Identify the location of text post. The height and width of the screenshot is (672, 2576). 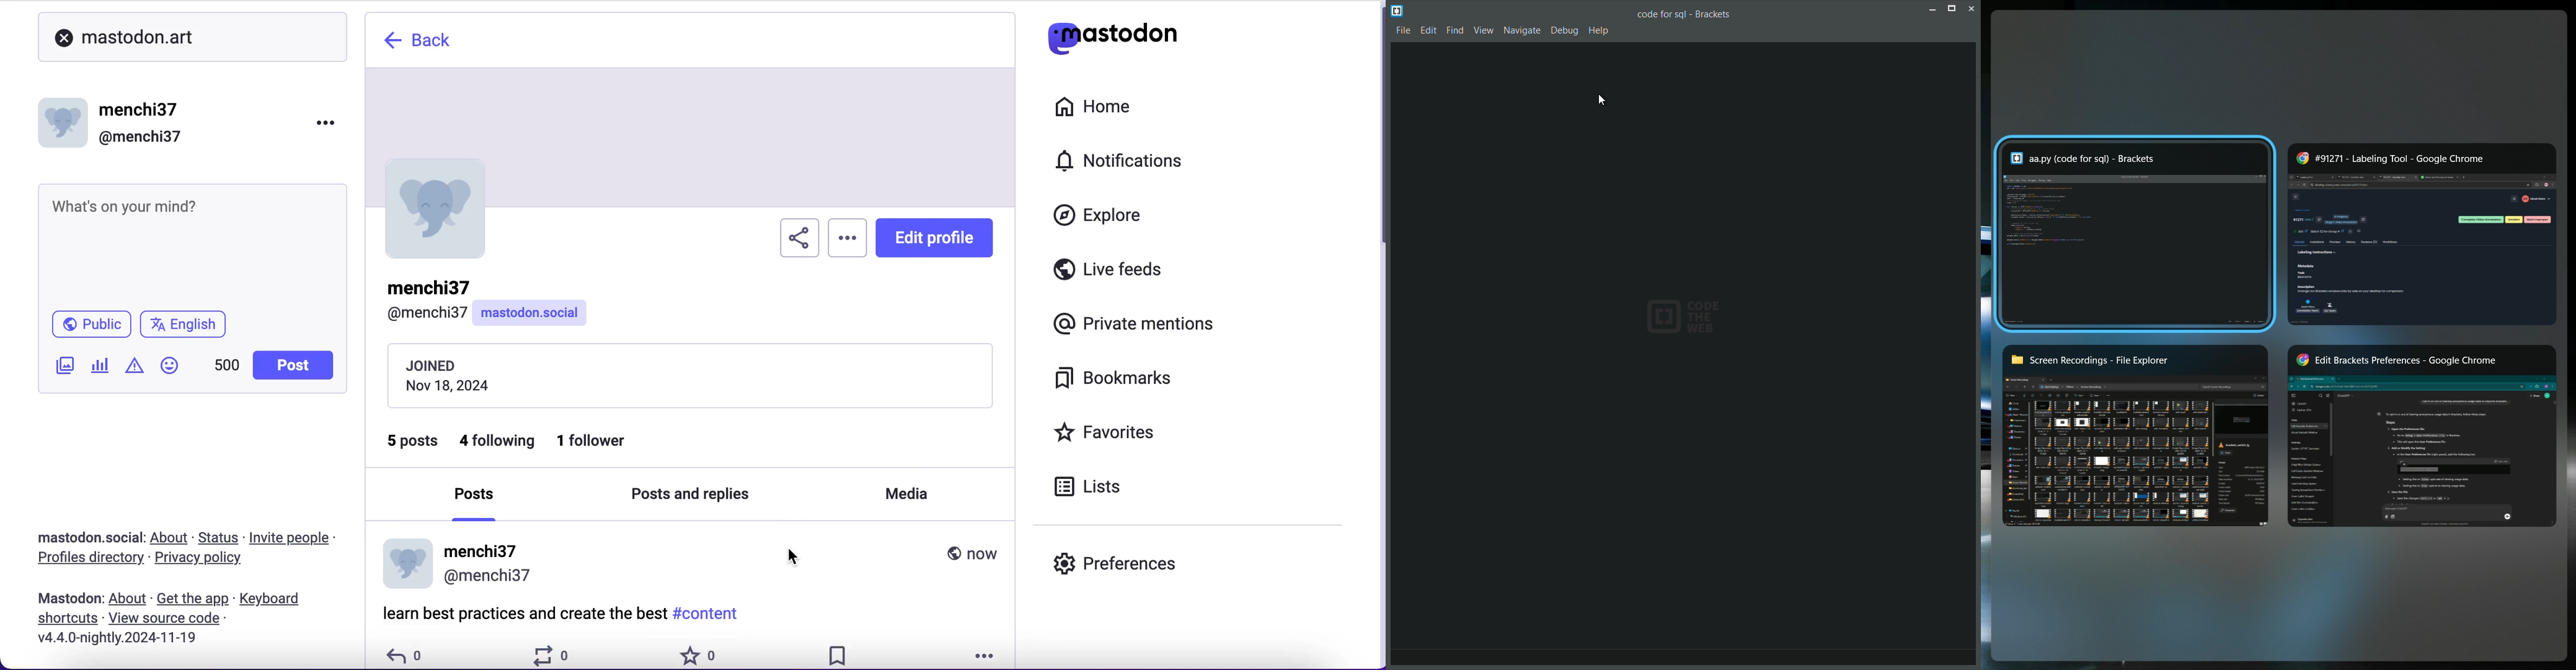
(123, 205).